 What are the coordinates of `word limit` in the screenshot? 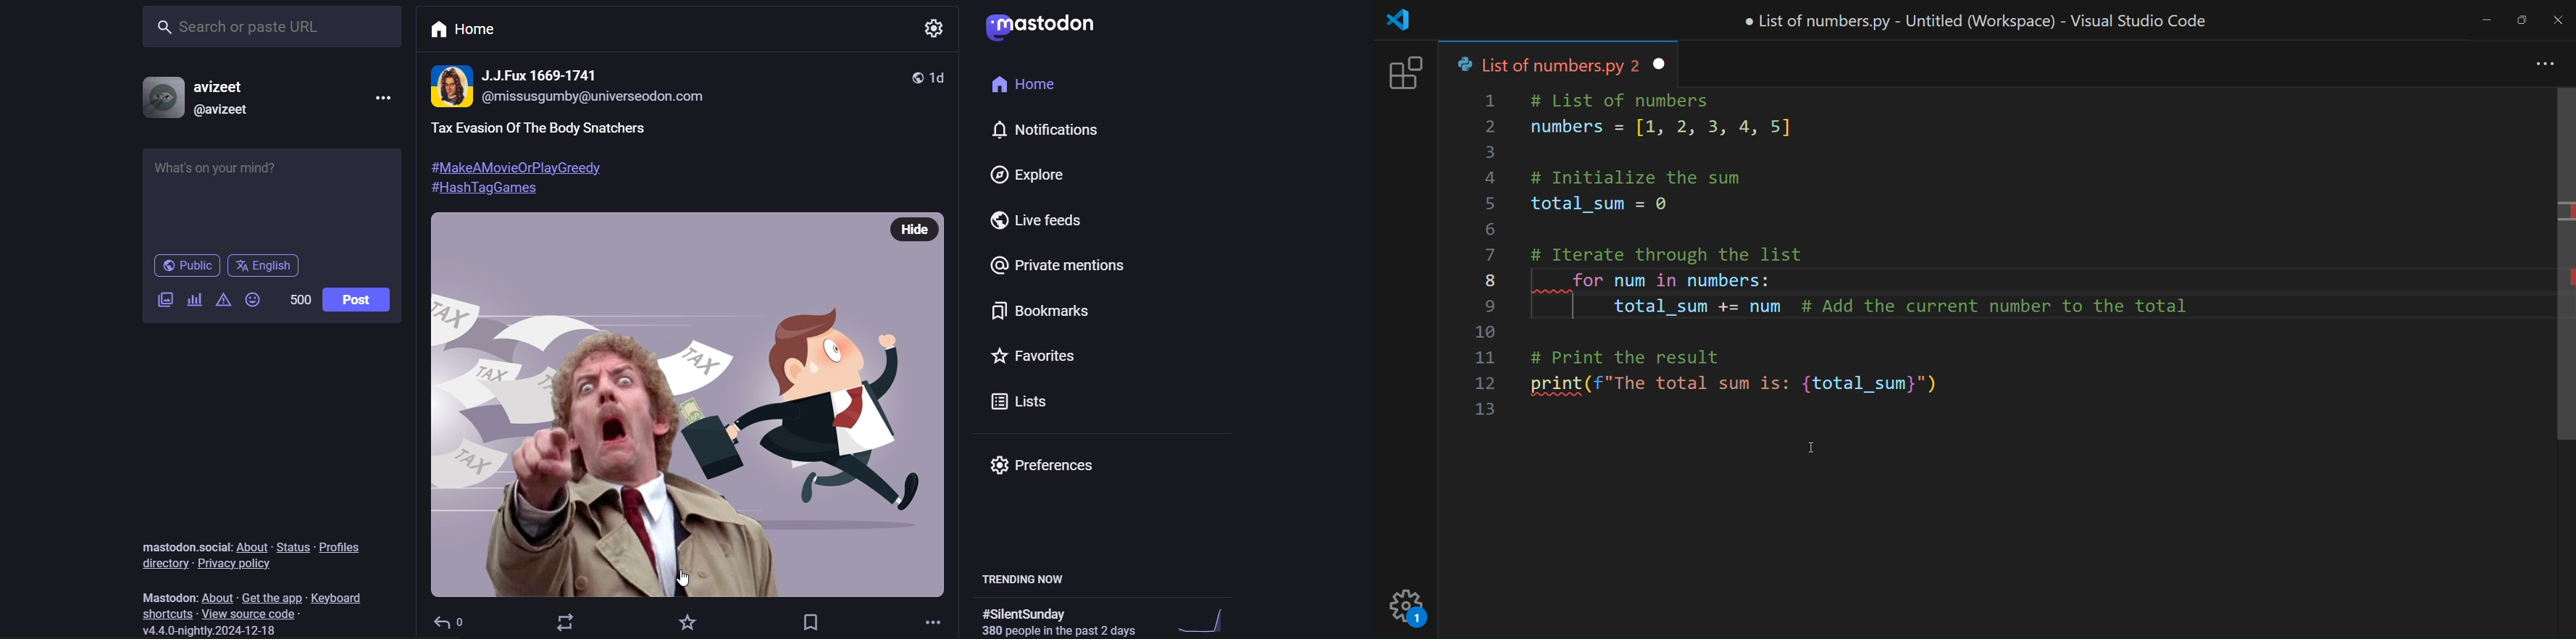 It's located at (298, 300).